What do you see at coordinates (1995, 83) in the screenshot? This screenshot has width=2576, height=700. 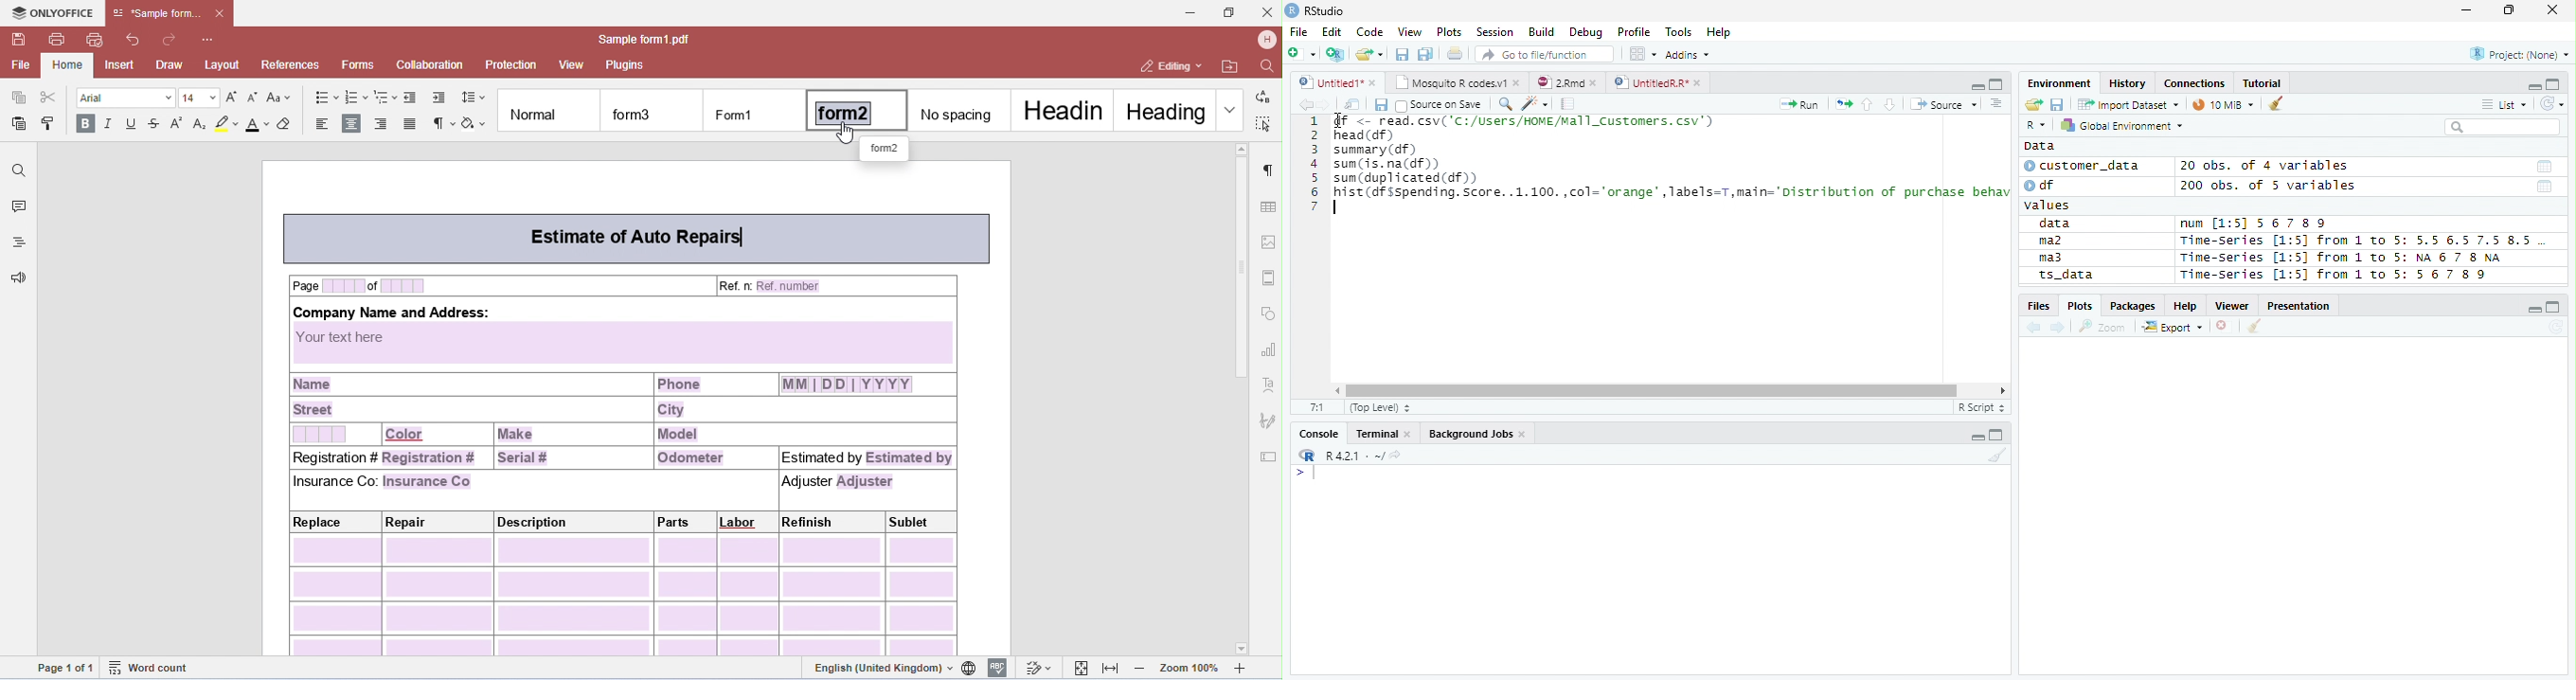 I see `Maximize` at bounding box center [1995, 83].